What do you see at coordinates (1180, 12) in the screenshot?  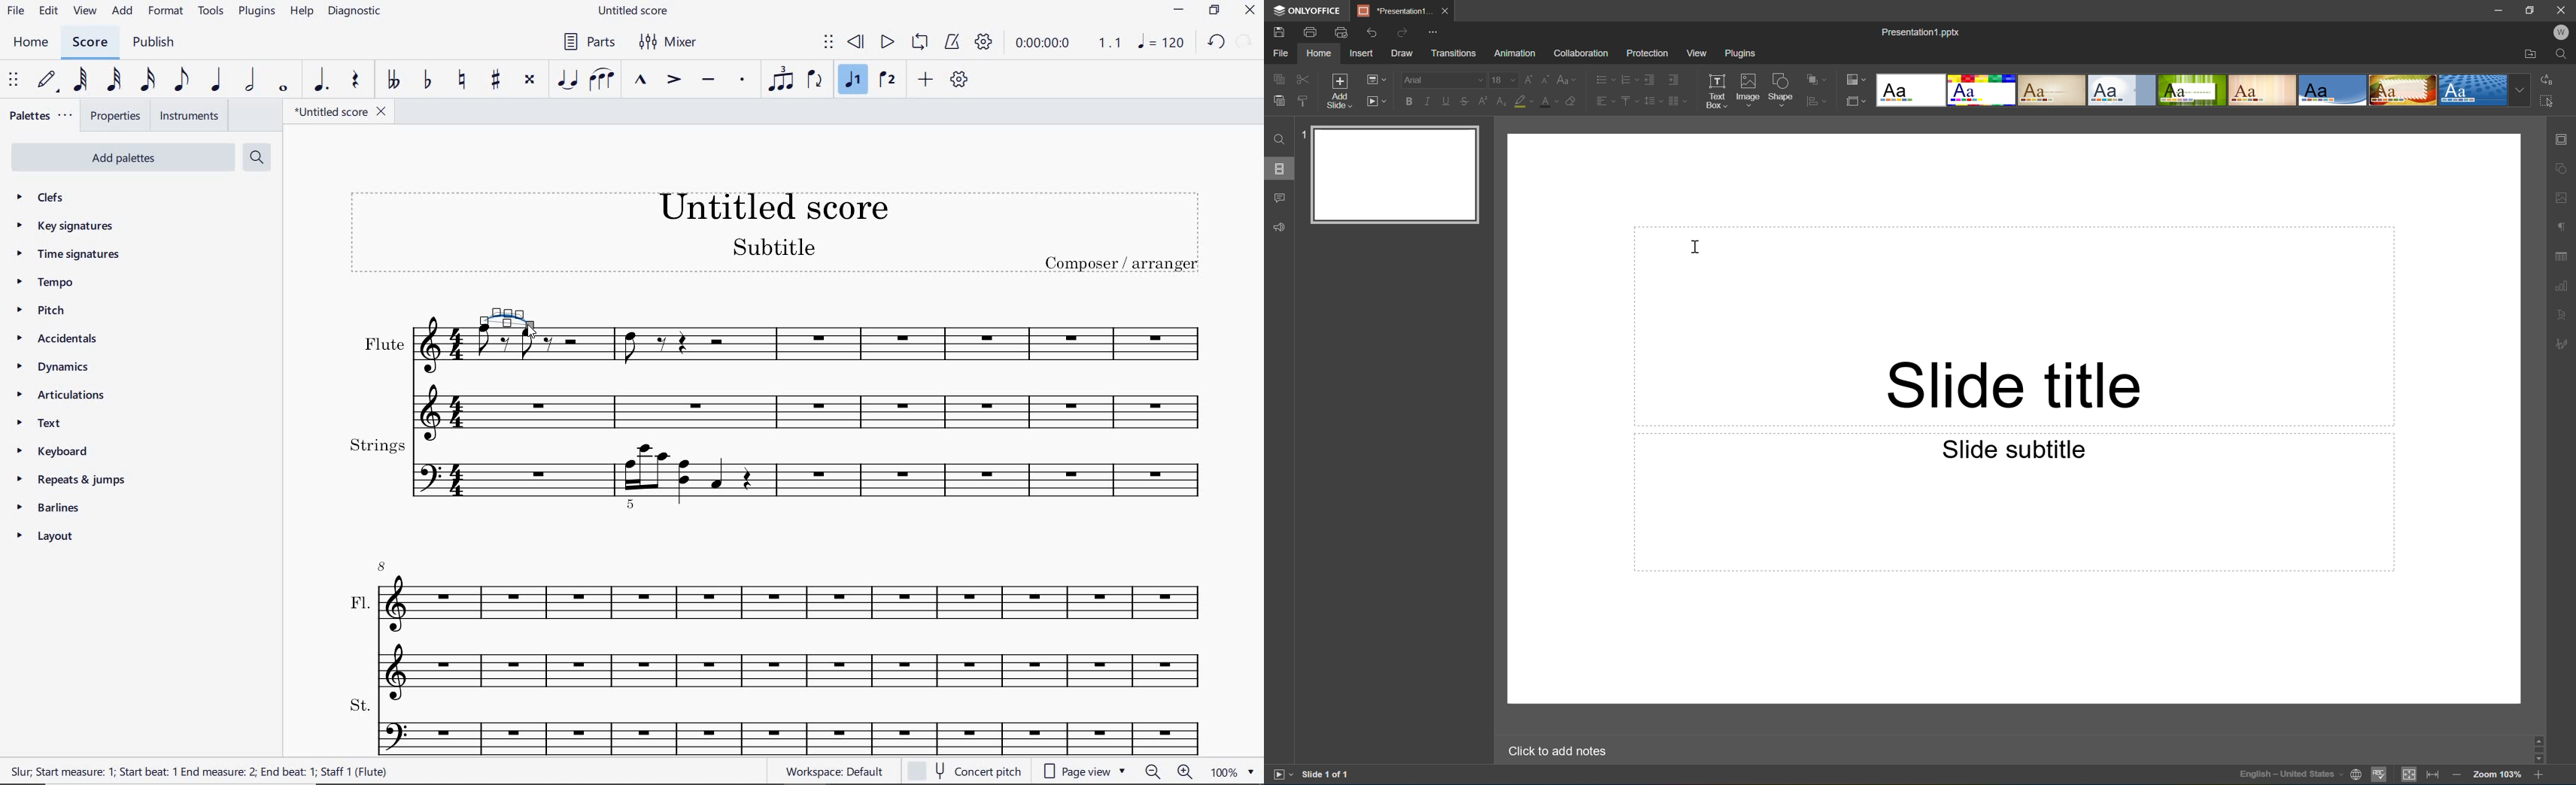 I see `minimize` at bounding box center [1180, 12].